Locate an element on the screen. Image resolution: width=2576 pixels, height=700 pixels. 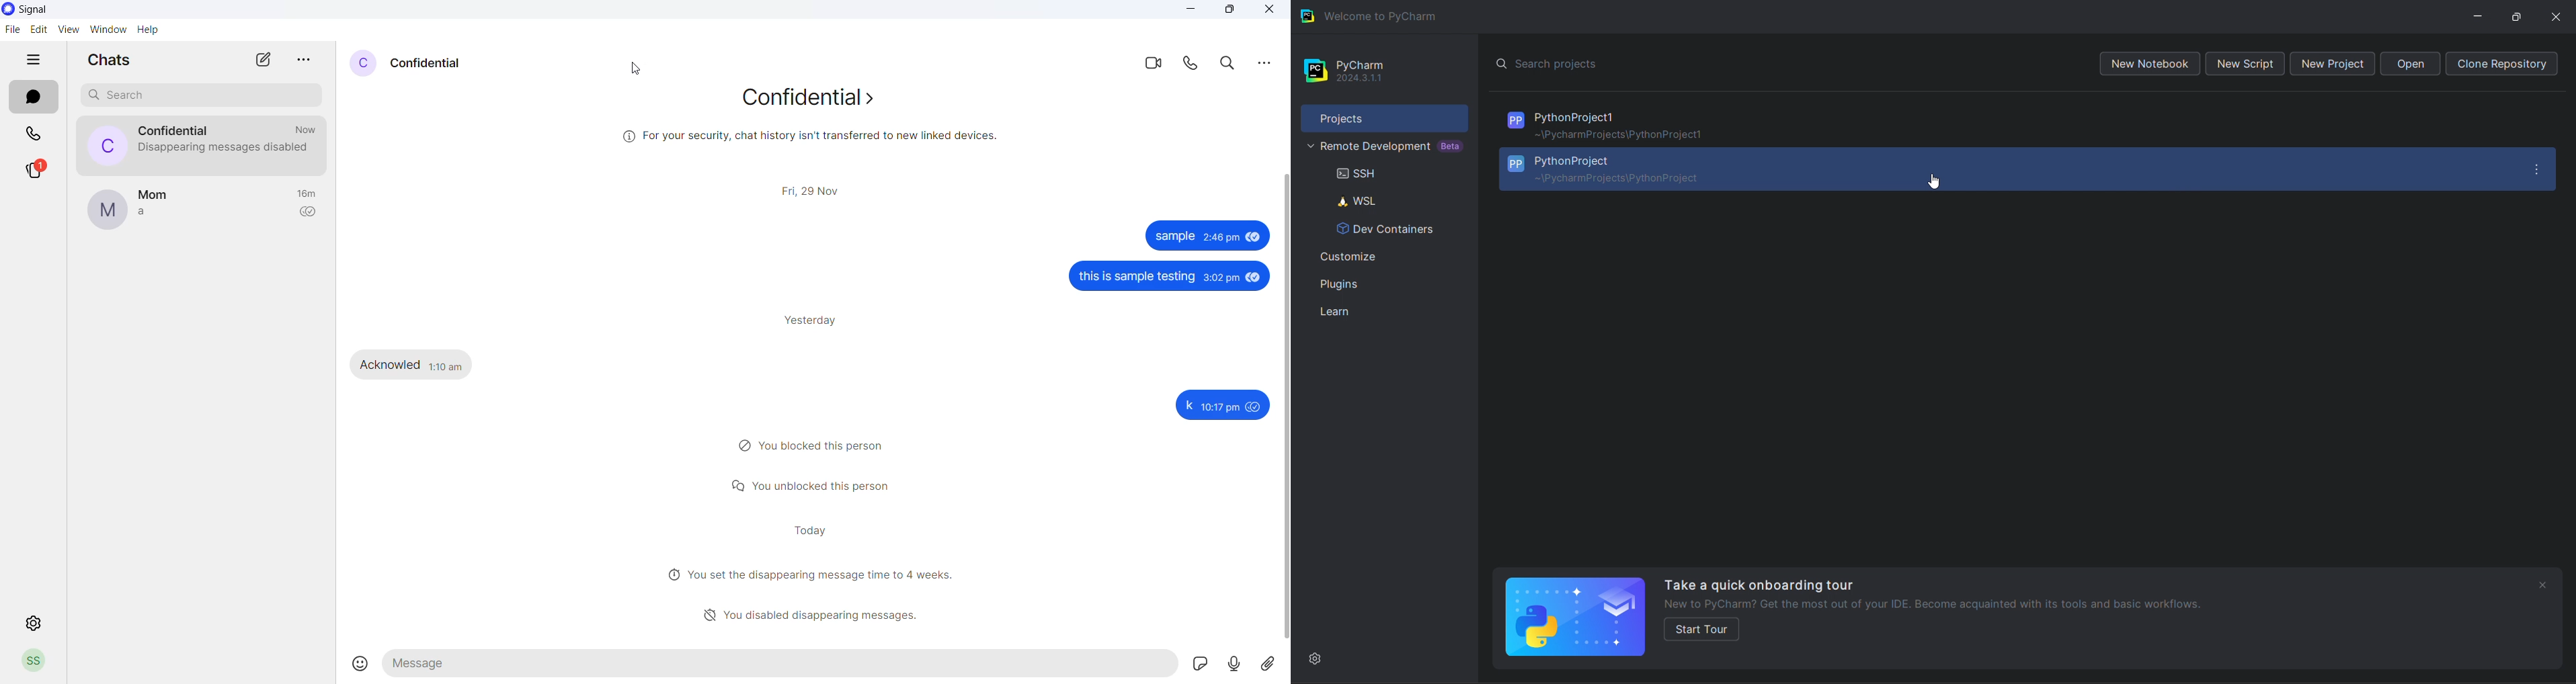
new script is located at coordinates (2248, 64).